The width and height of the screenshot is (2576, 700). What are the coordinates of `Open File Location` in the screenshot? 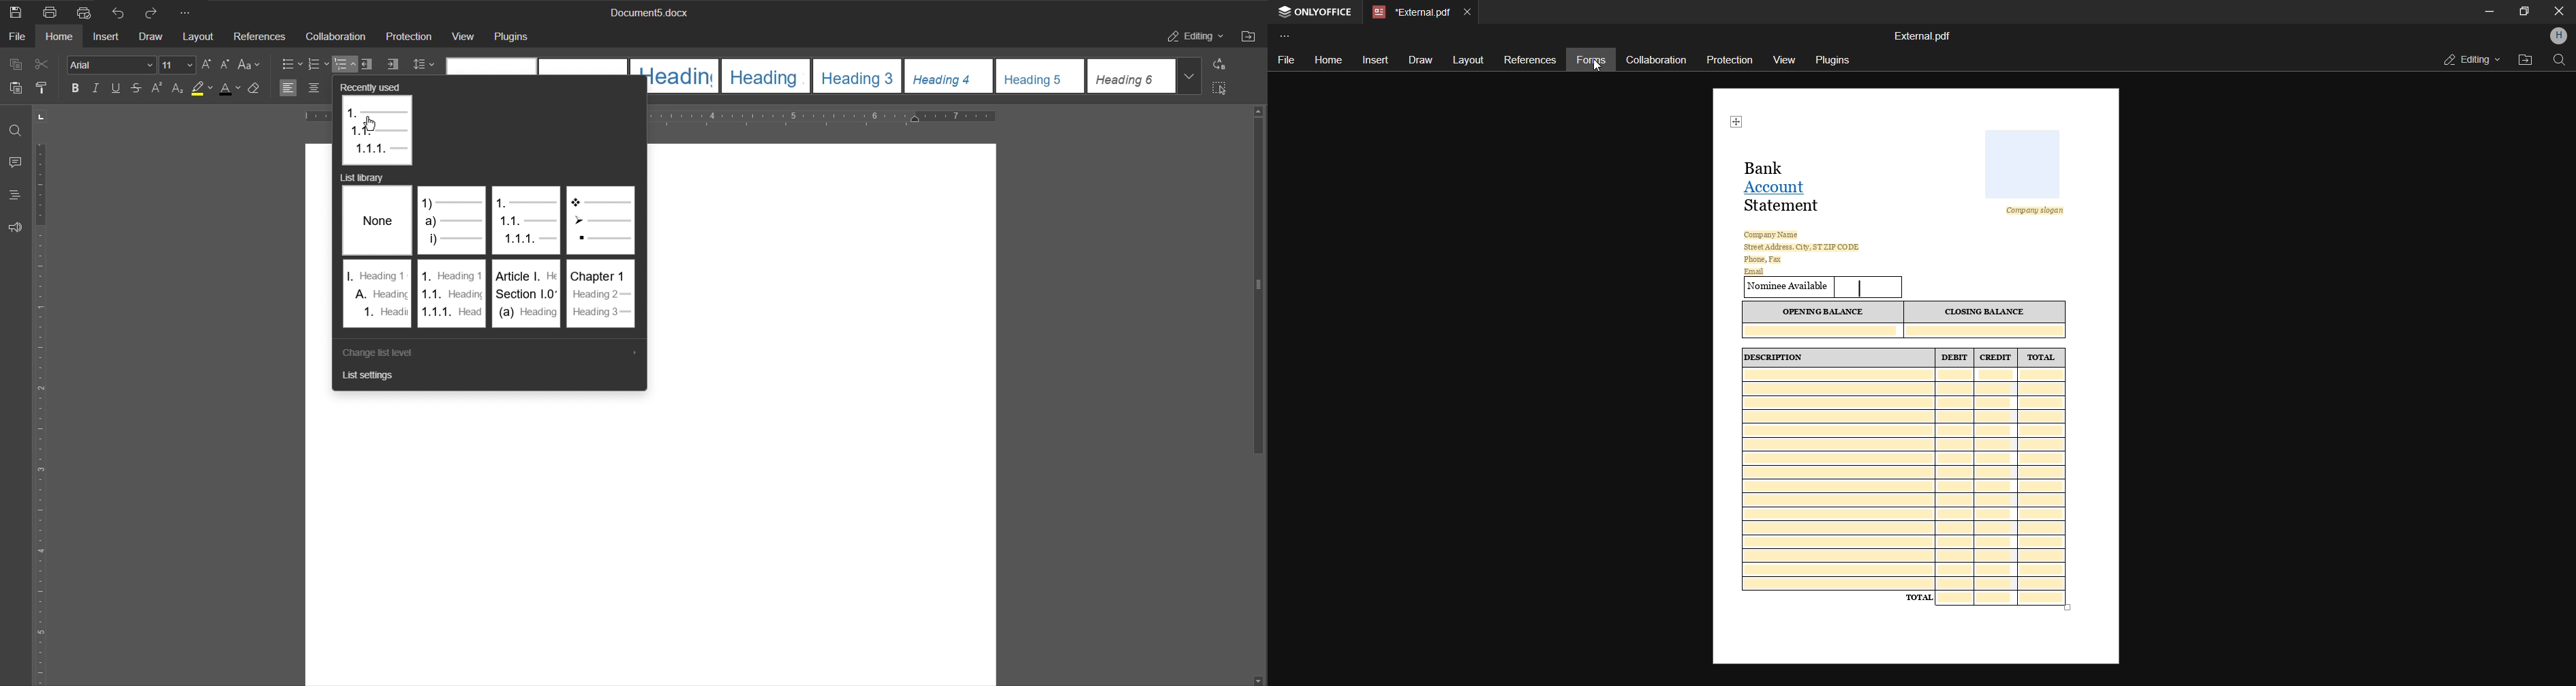 It's located at (1251, 37).